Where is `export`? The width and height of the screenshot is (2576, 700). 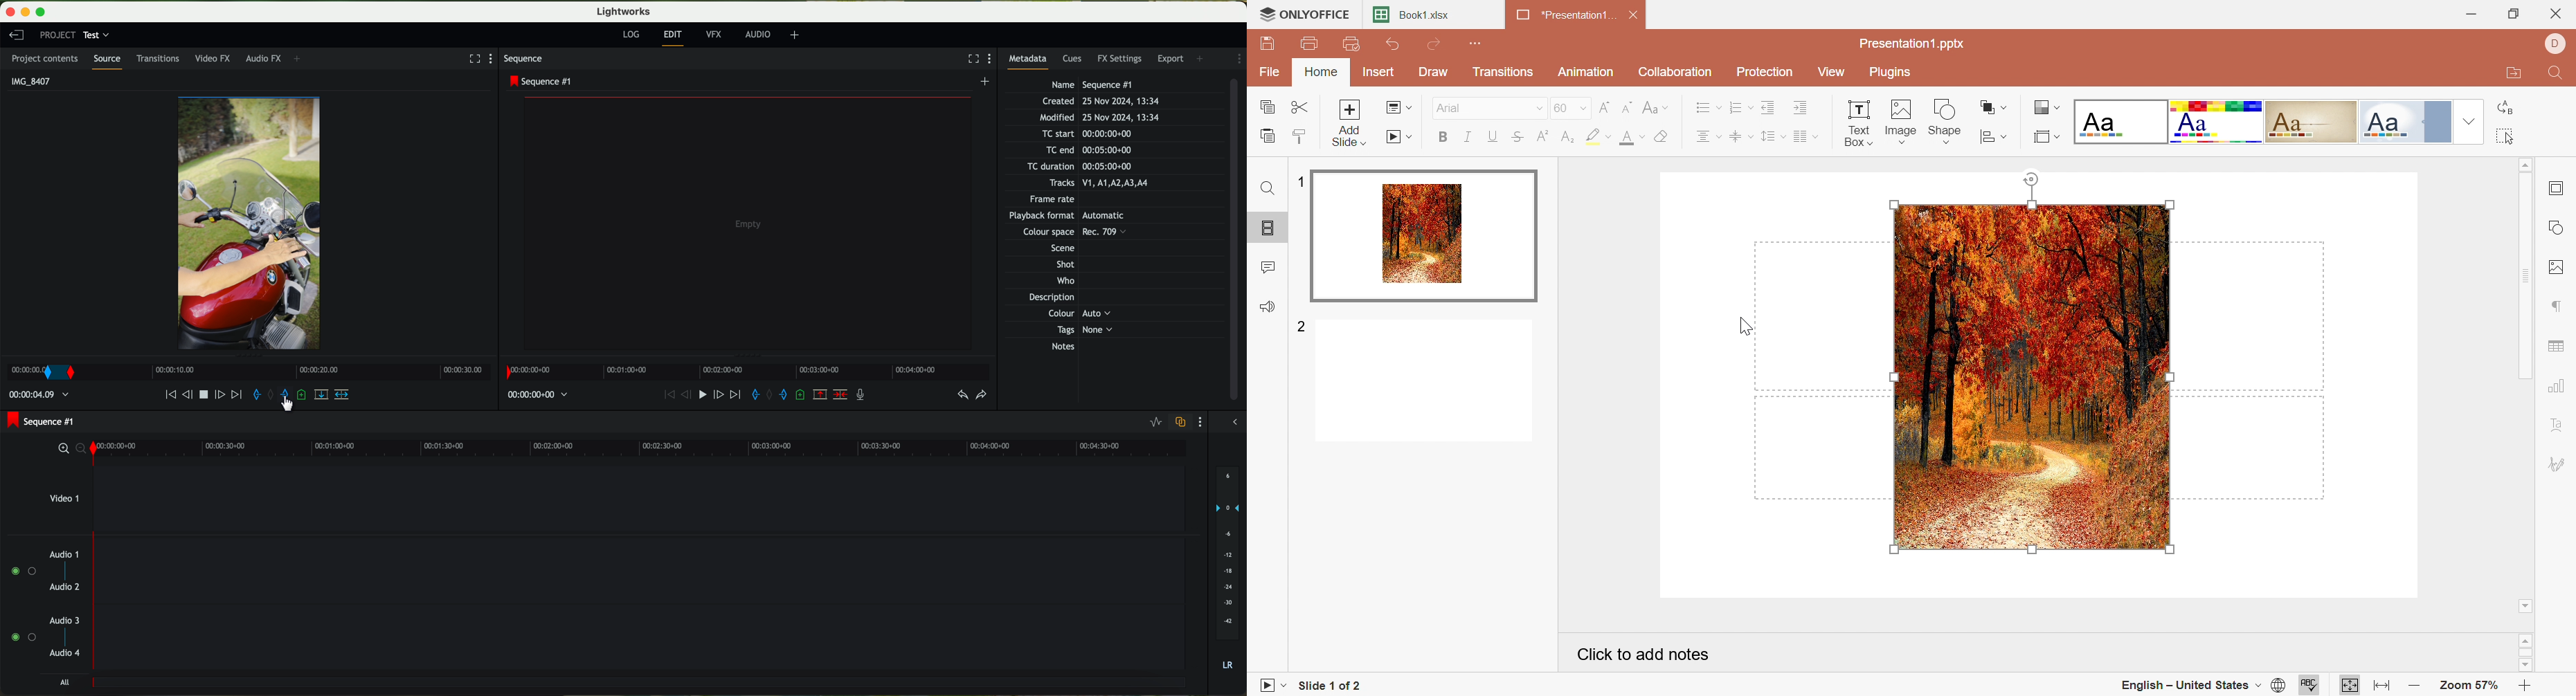 export is located at coordinates (1172, 58).